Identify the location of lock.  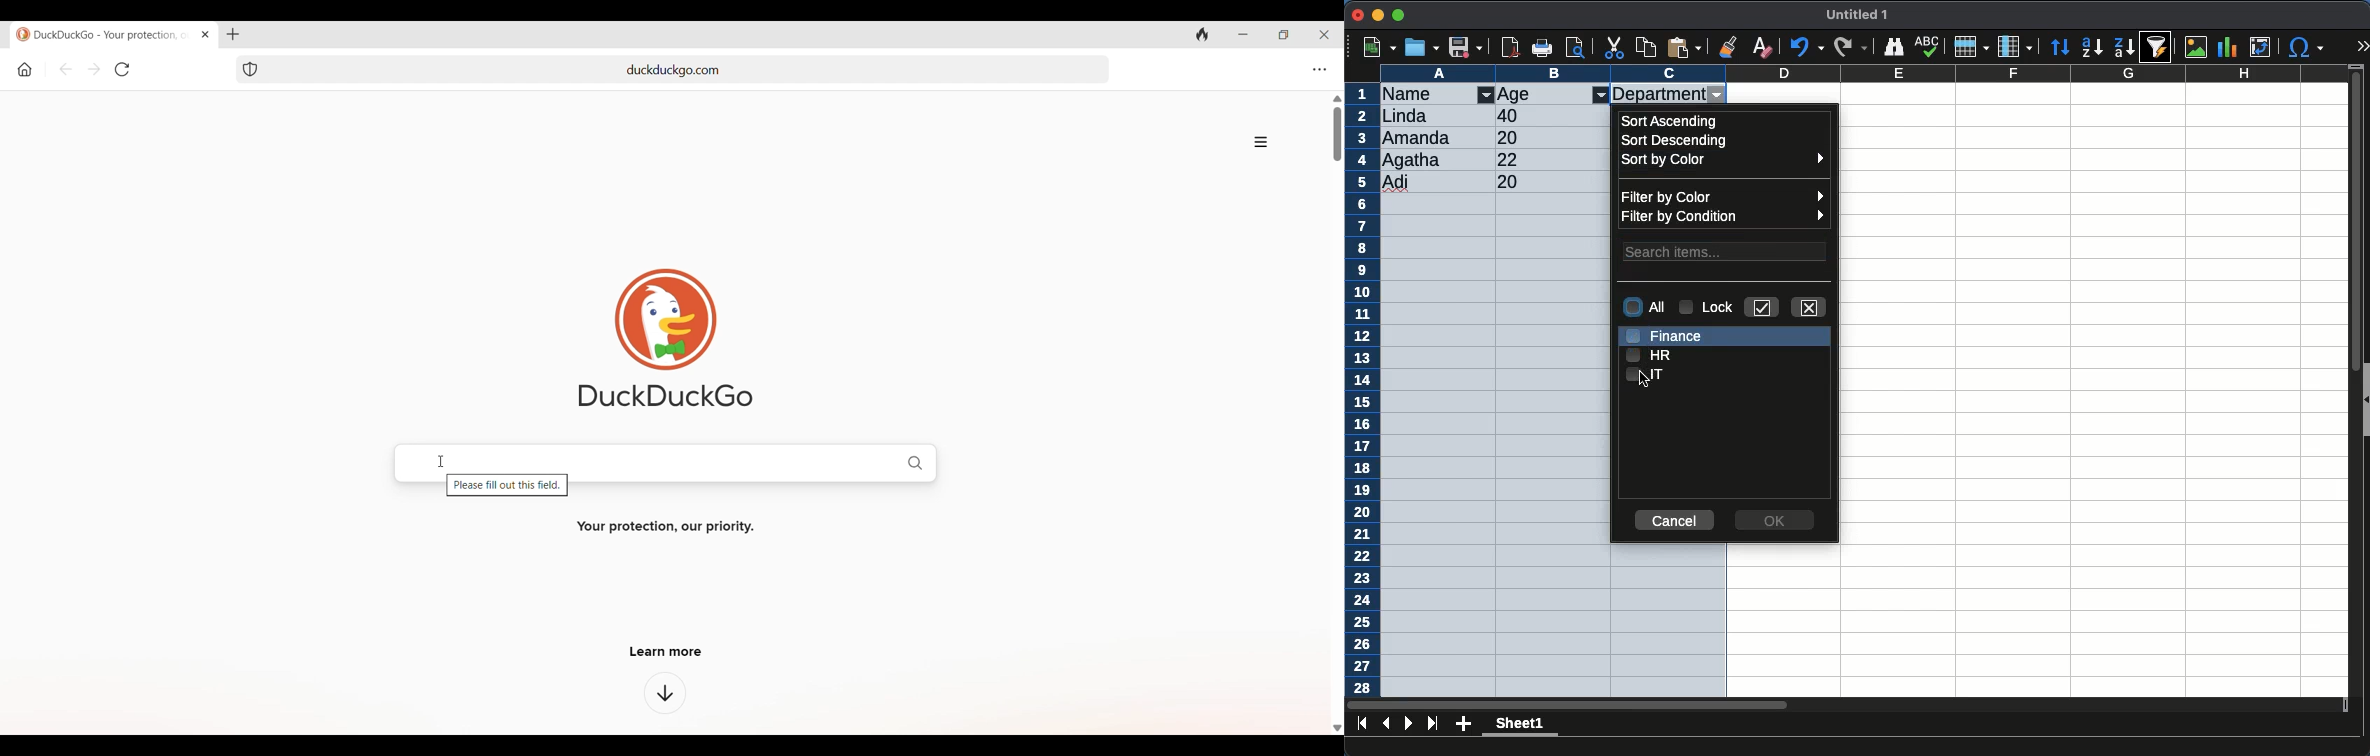
(1709, 308).